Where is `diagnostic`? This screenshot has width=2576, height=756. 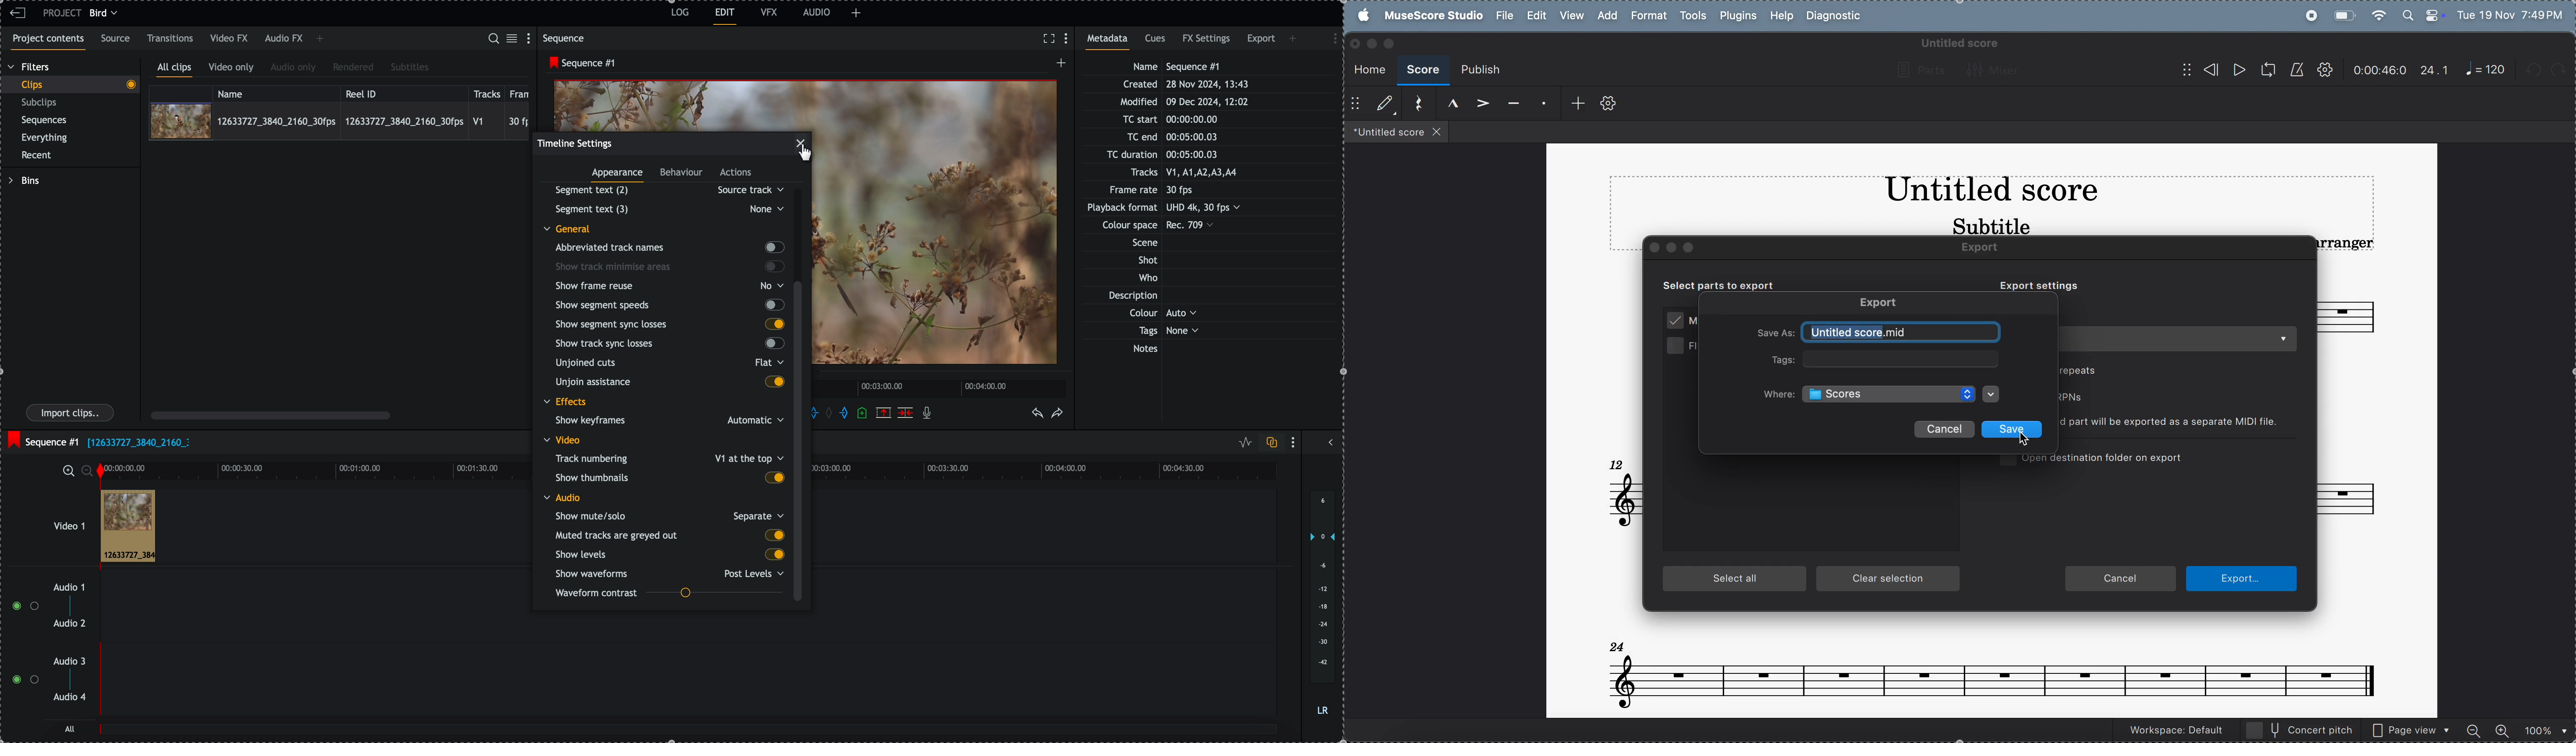 diagnostic is located at coordinates (1837, 16).